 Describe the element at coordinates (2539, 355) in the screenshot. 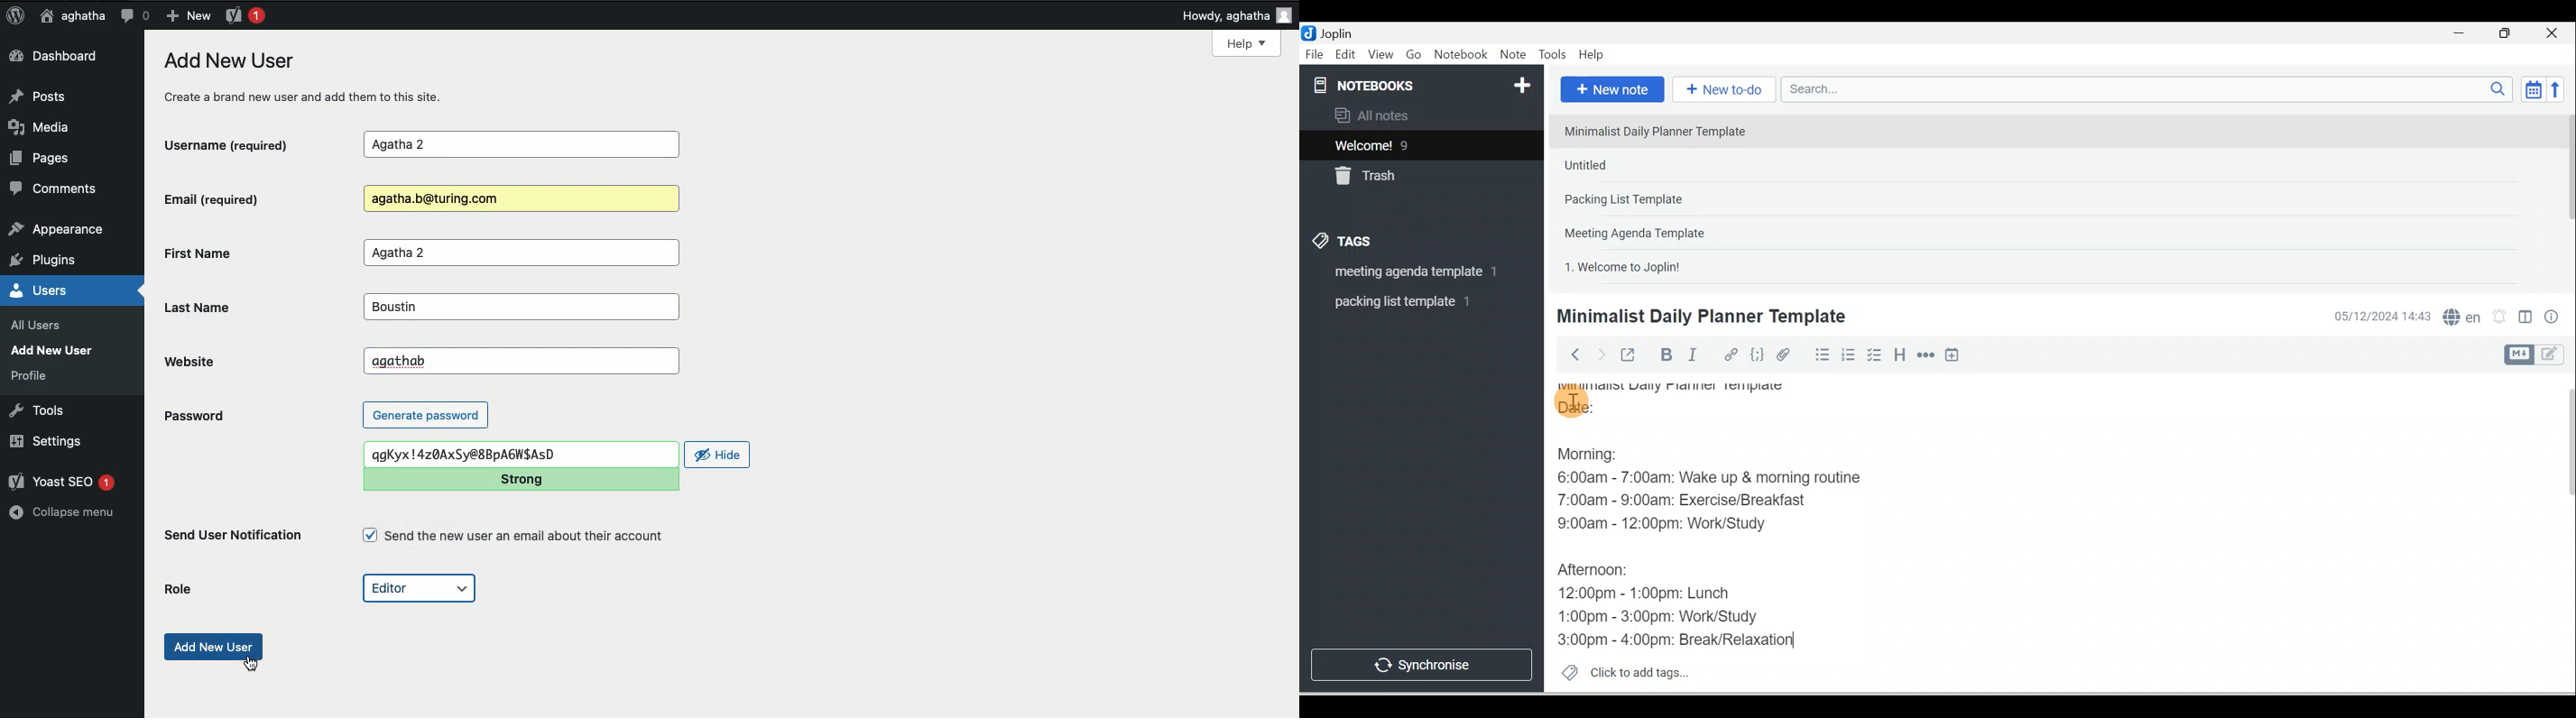

I see `Toggle editor layout` at that location.